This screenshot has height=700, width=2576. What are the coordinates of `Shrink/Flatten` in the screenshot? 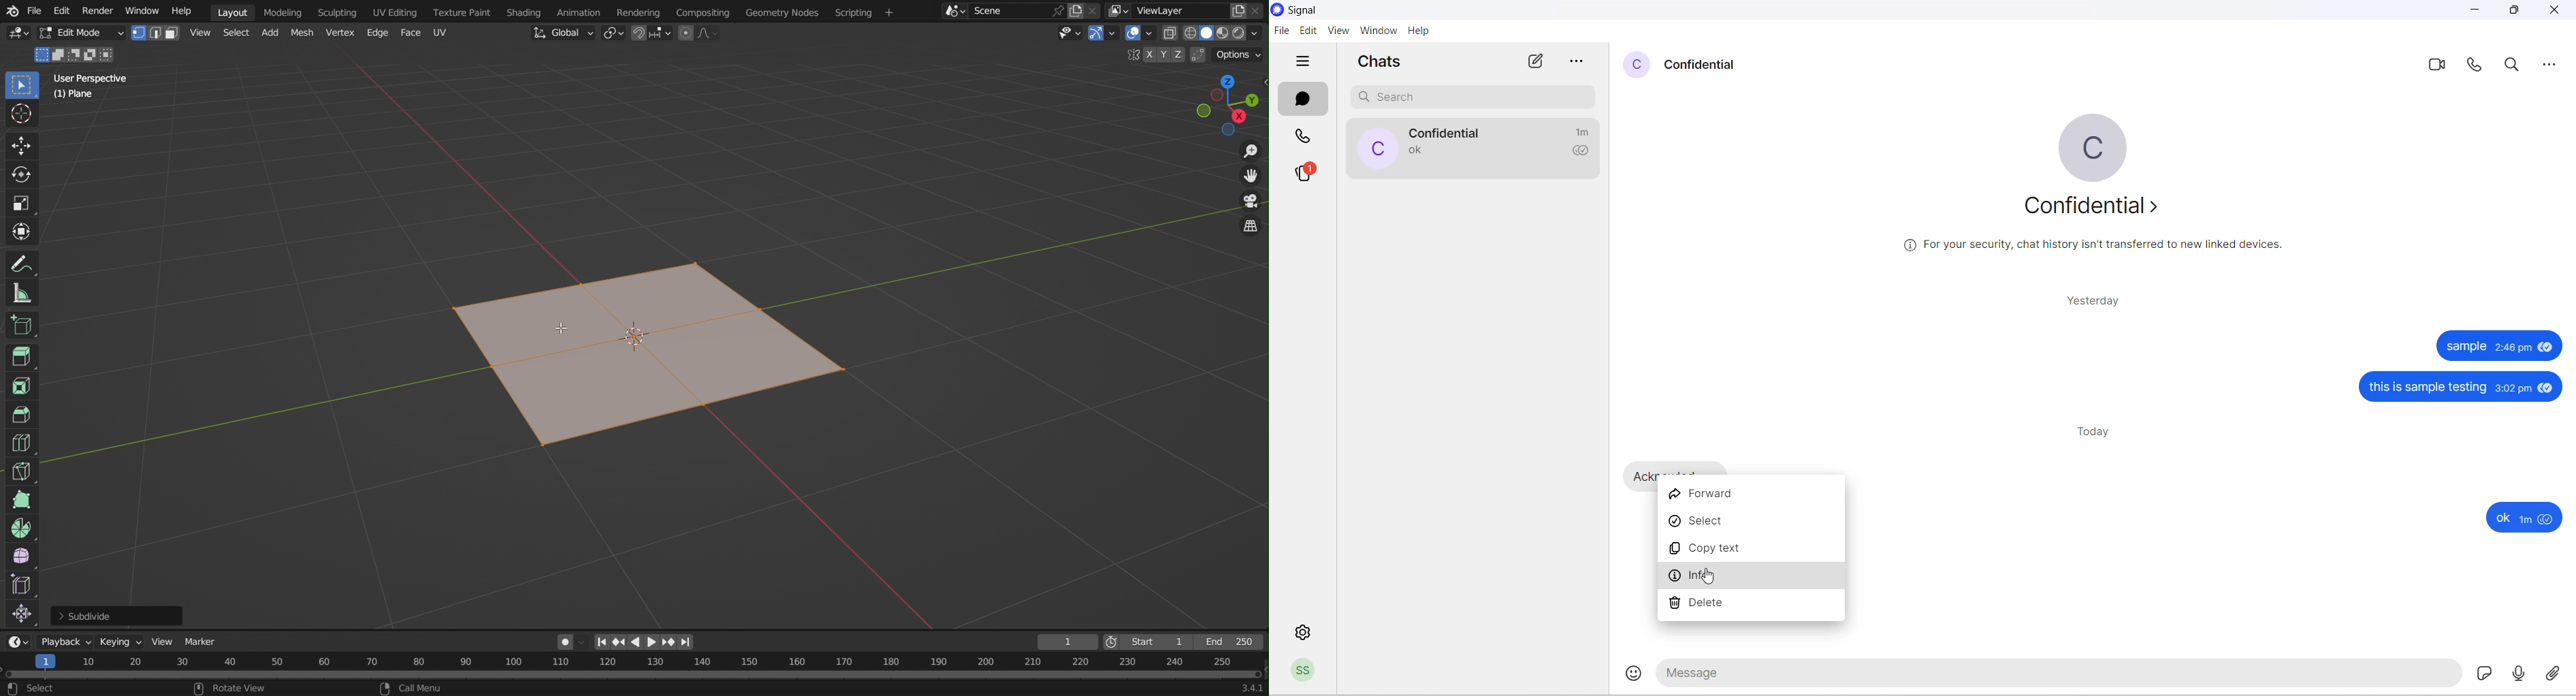 It's located at (21, 615).